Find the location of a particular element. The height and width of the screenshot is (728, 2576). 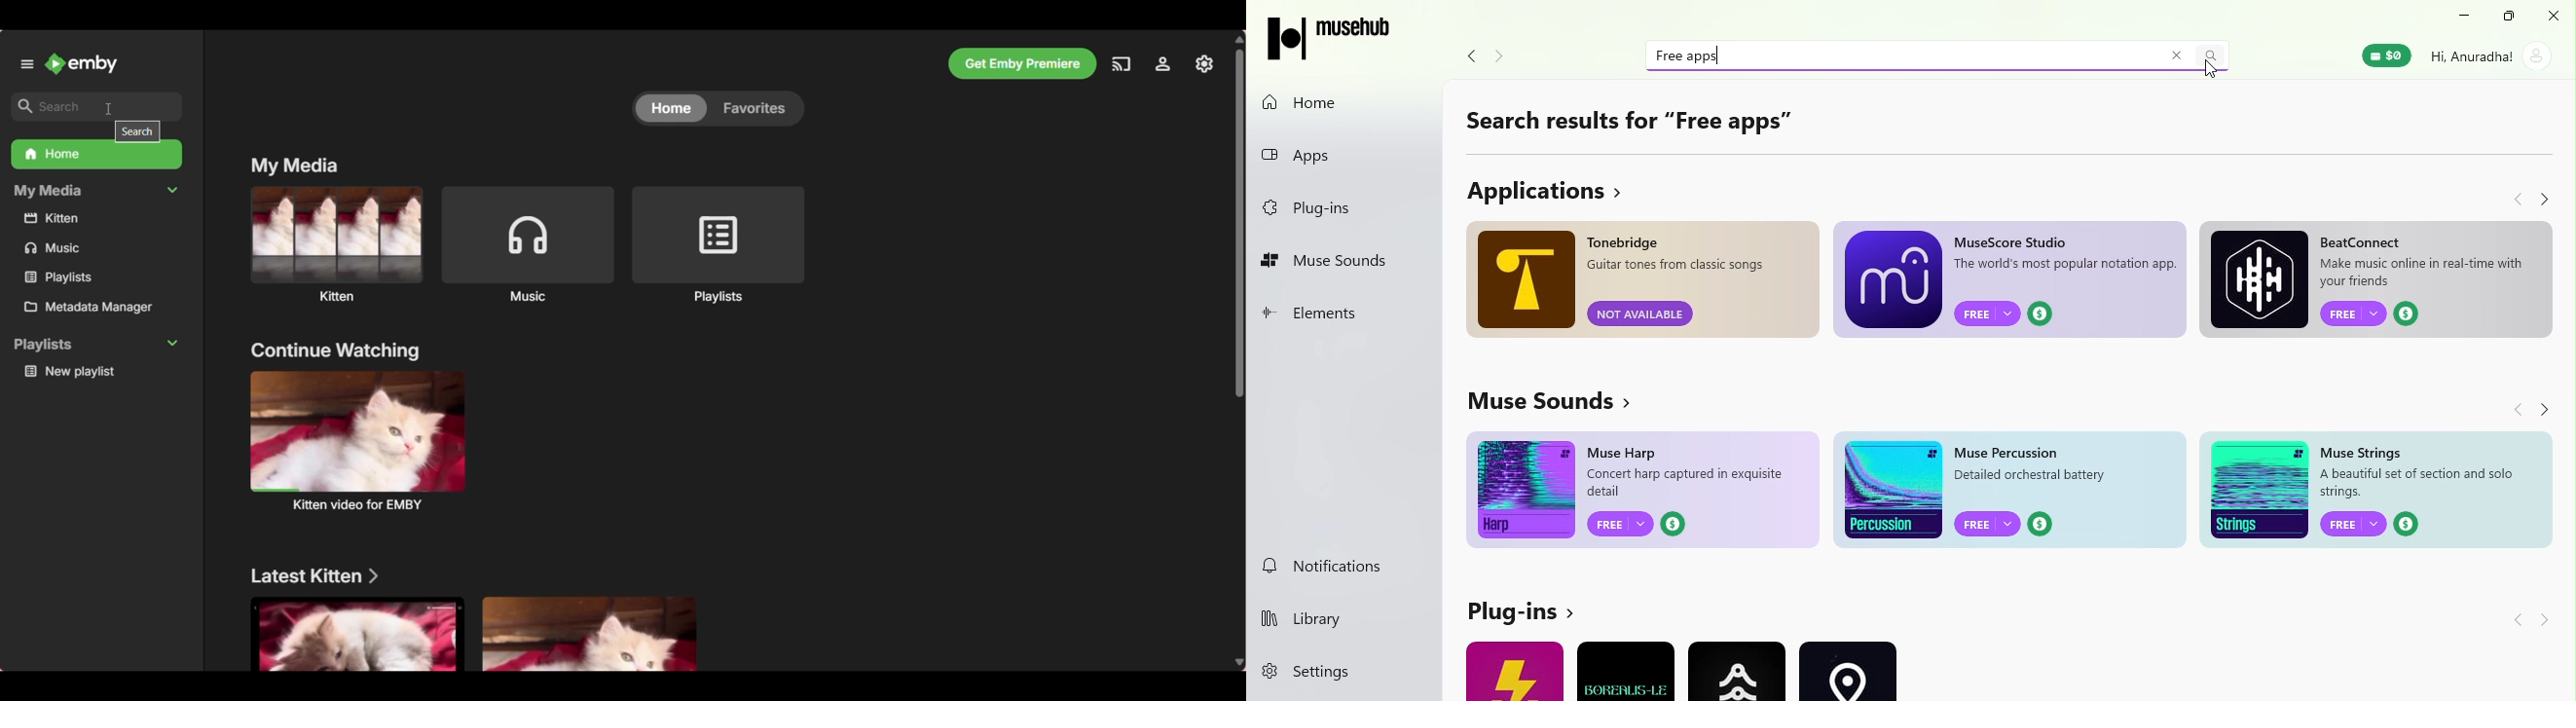

Navigate back is located at coordinates (1467, 56).